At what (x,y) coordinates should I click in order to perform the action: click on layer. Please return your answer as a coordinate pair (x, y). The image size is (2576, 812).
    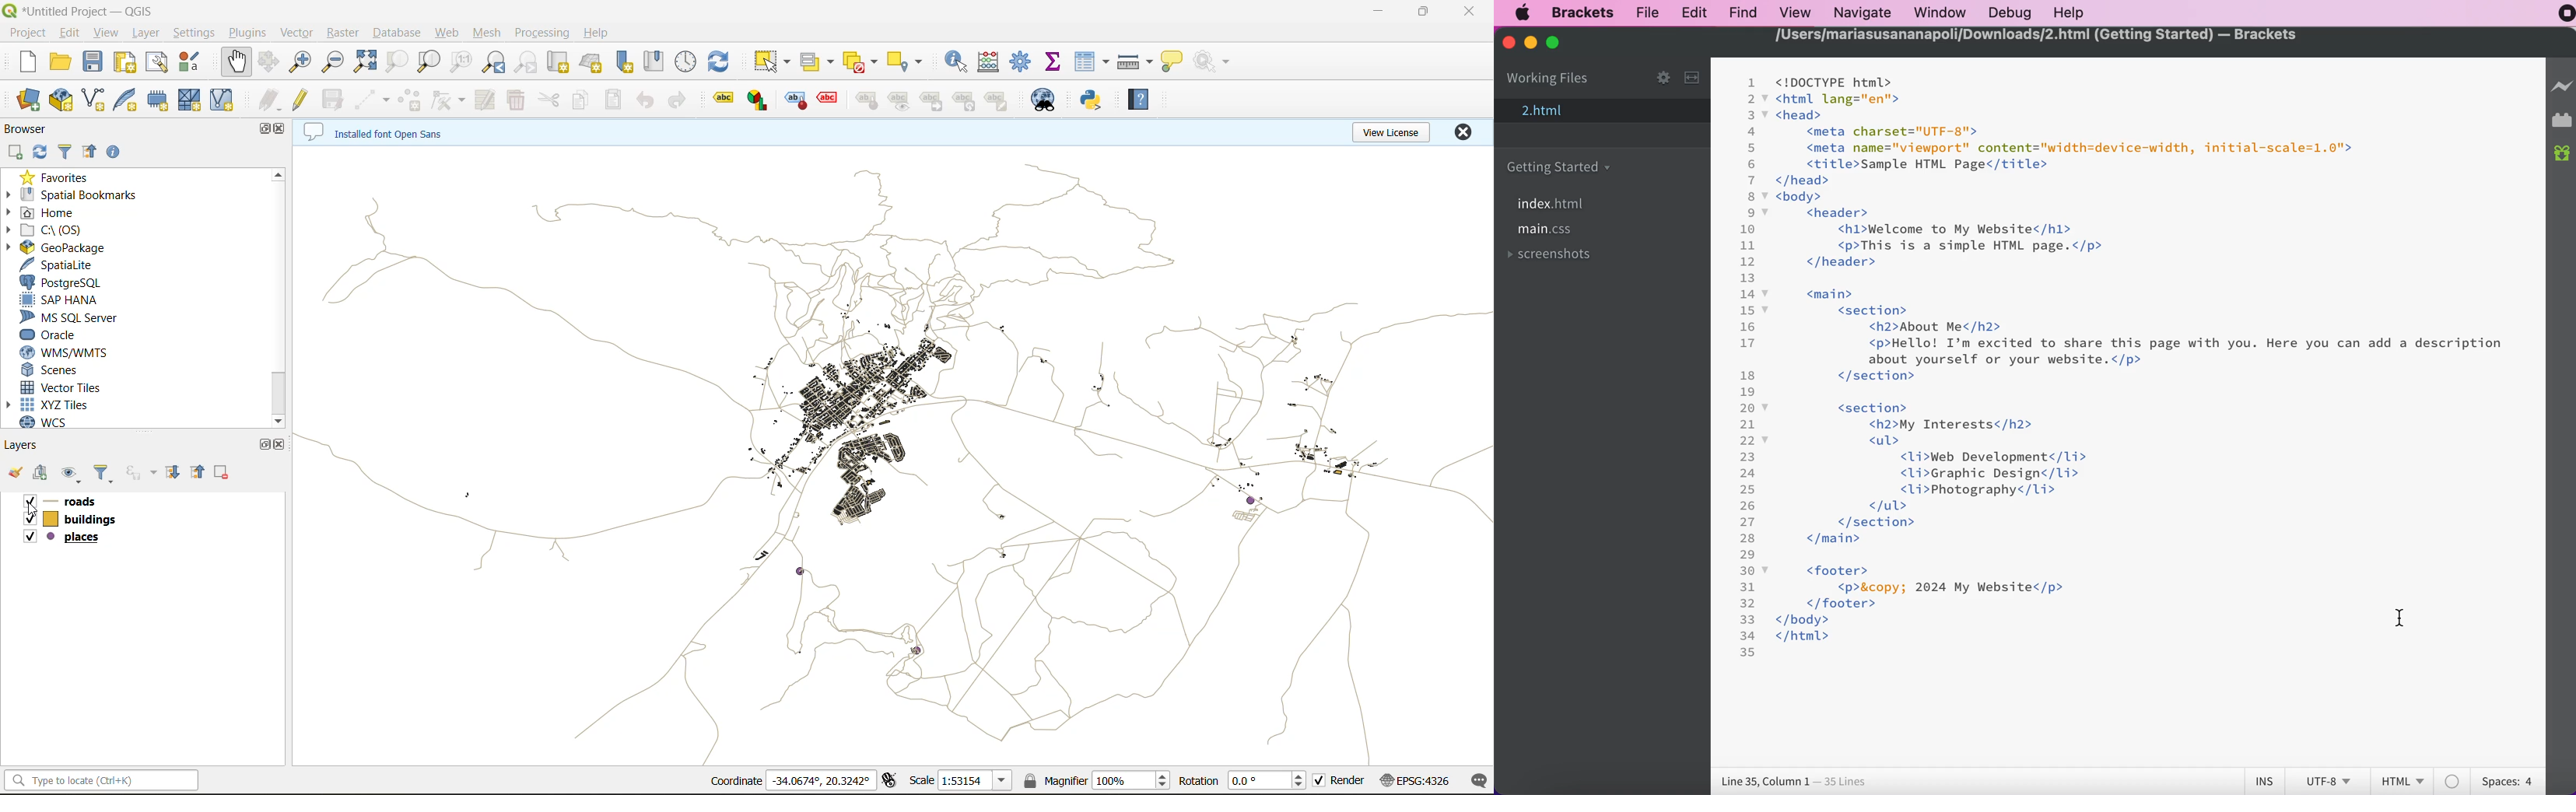
    Looking at the image, I should click on (148, 33).